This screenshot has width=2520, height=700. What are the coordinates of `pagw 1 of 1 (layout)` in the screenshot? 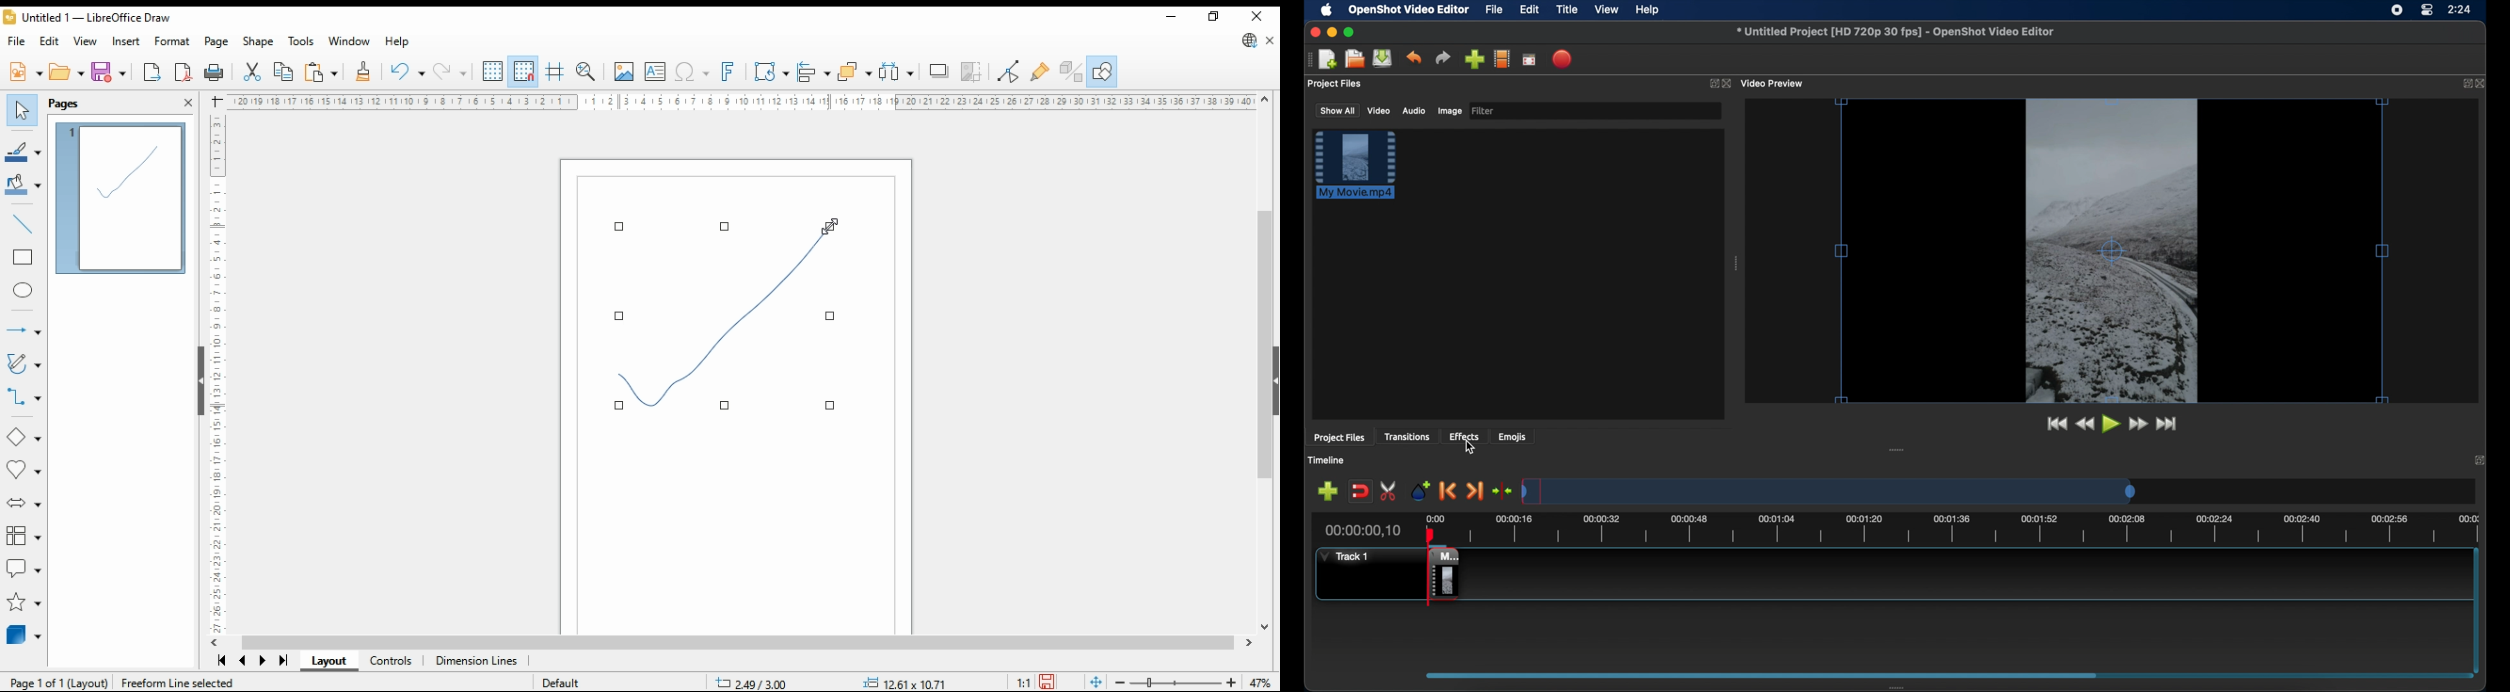 It's located at (58, 681).